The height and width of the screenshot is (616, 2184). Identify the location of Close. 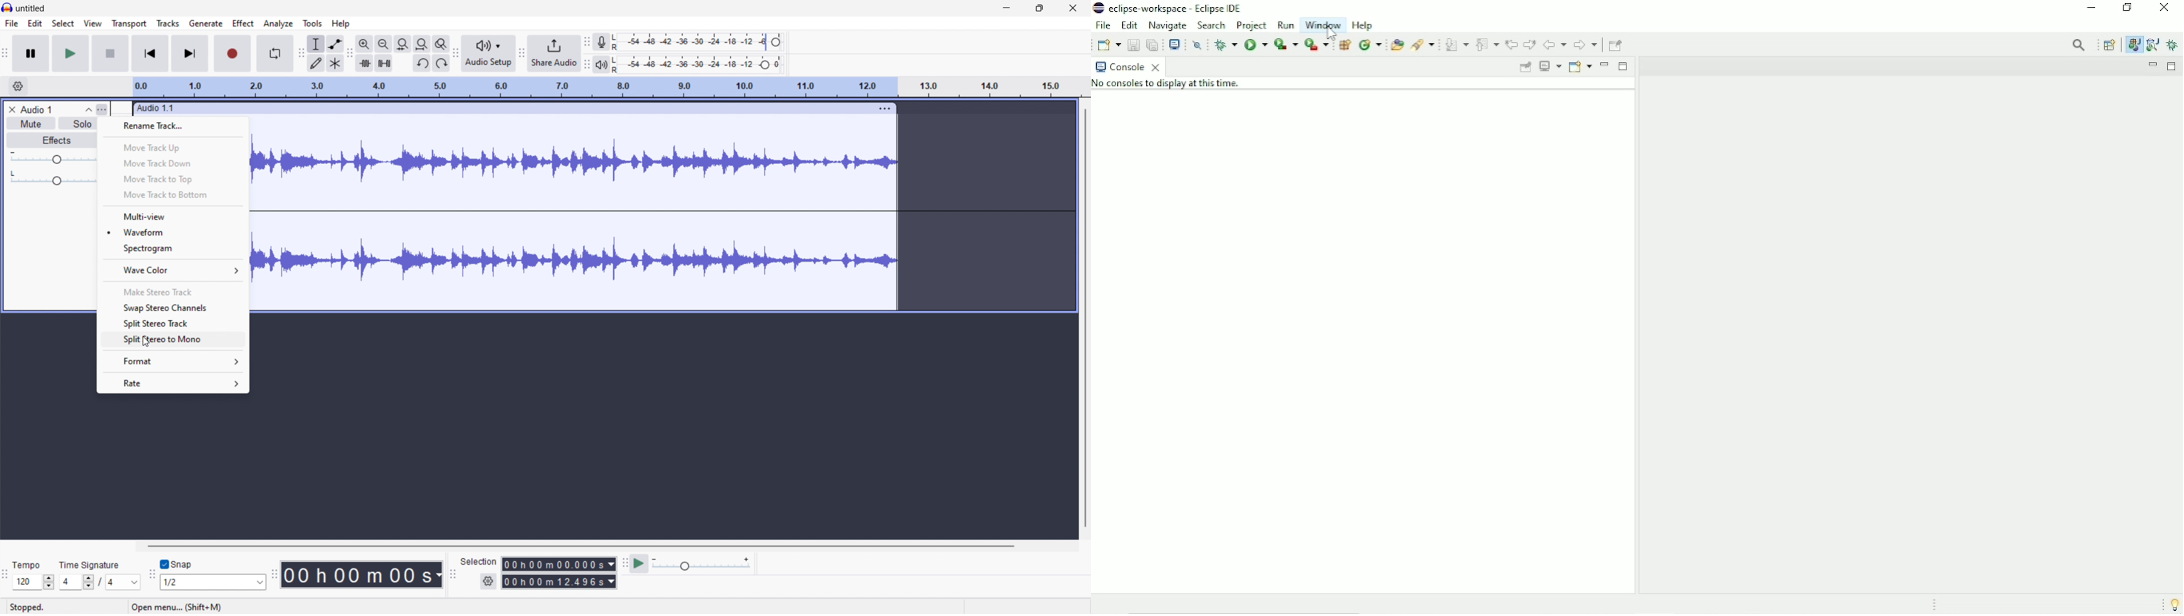
(2165, 11).